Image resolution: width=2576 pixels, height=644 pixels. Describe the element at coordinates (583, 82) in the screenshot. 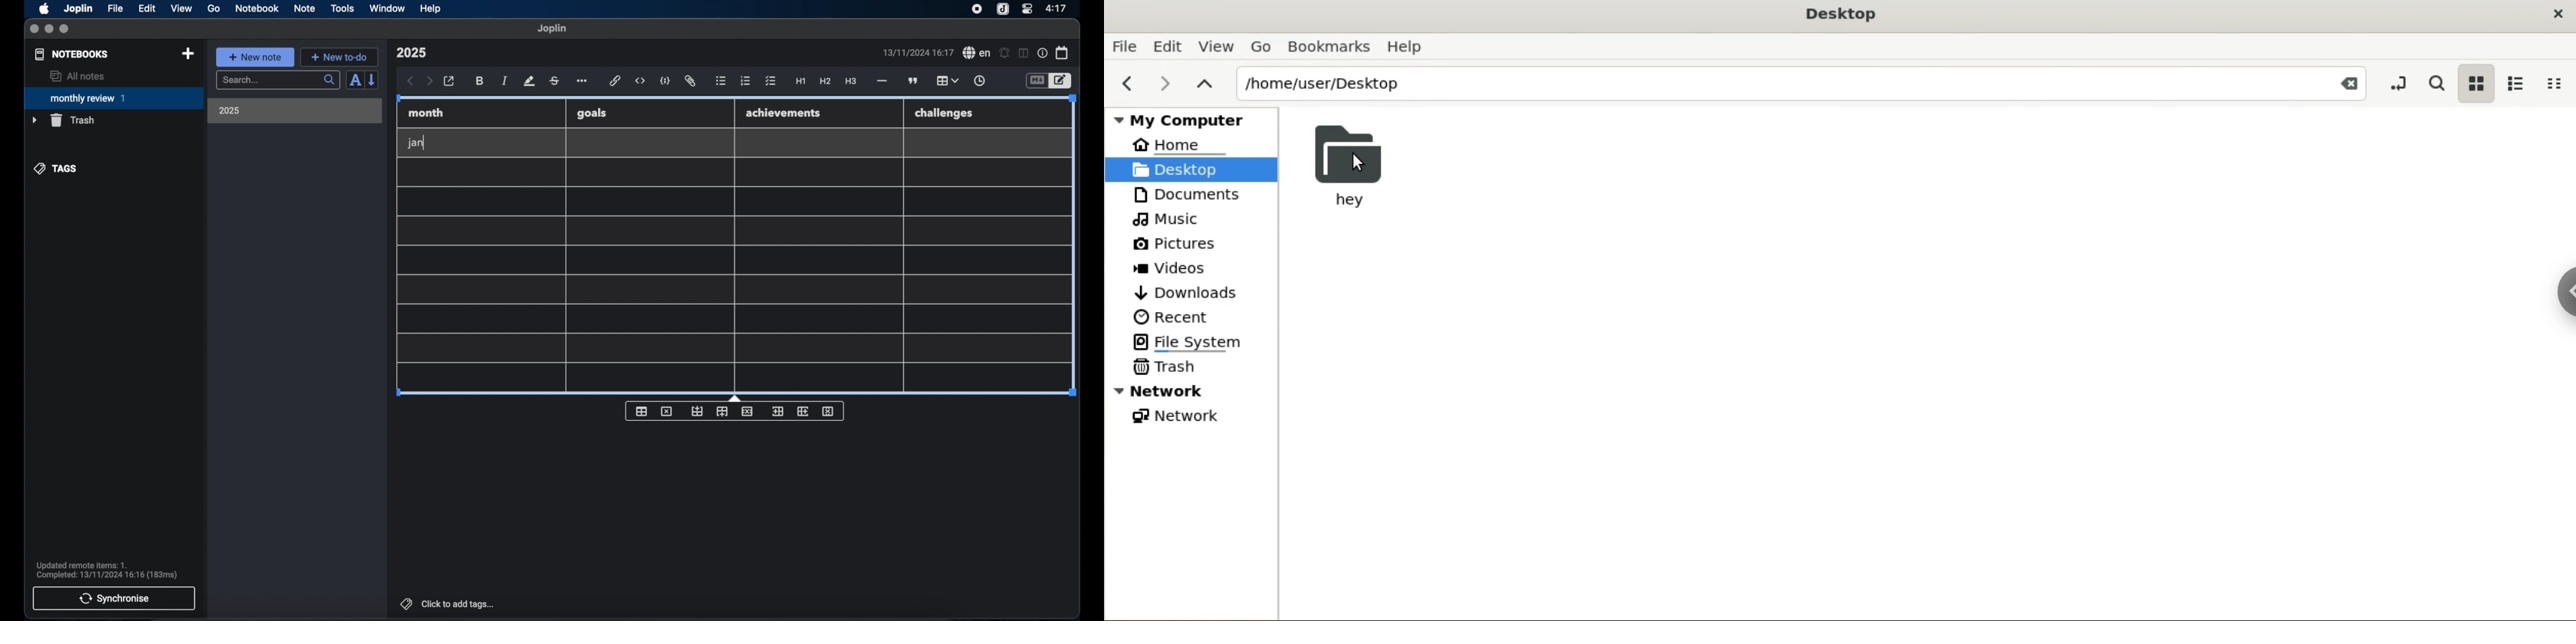

I see `more options` at that location.